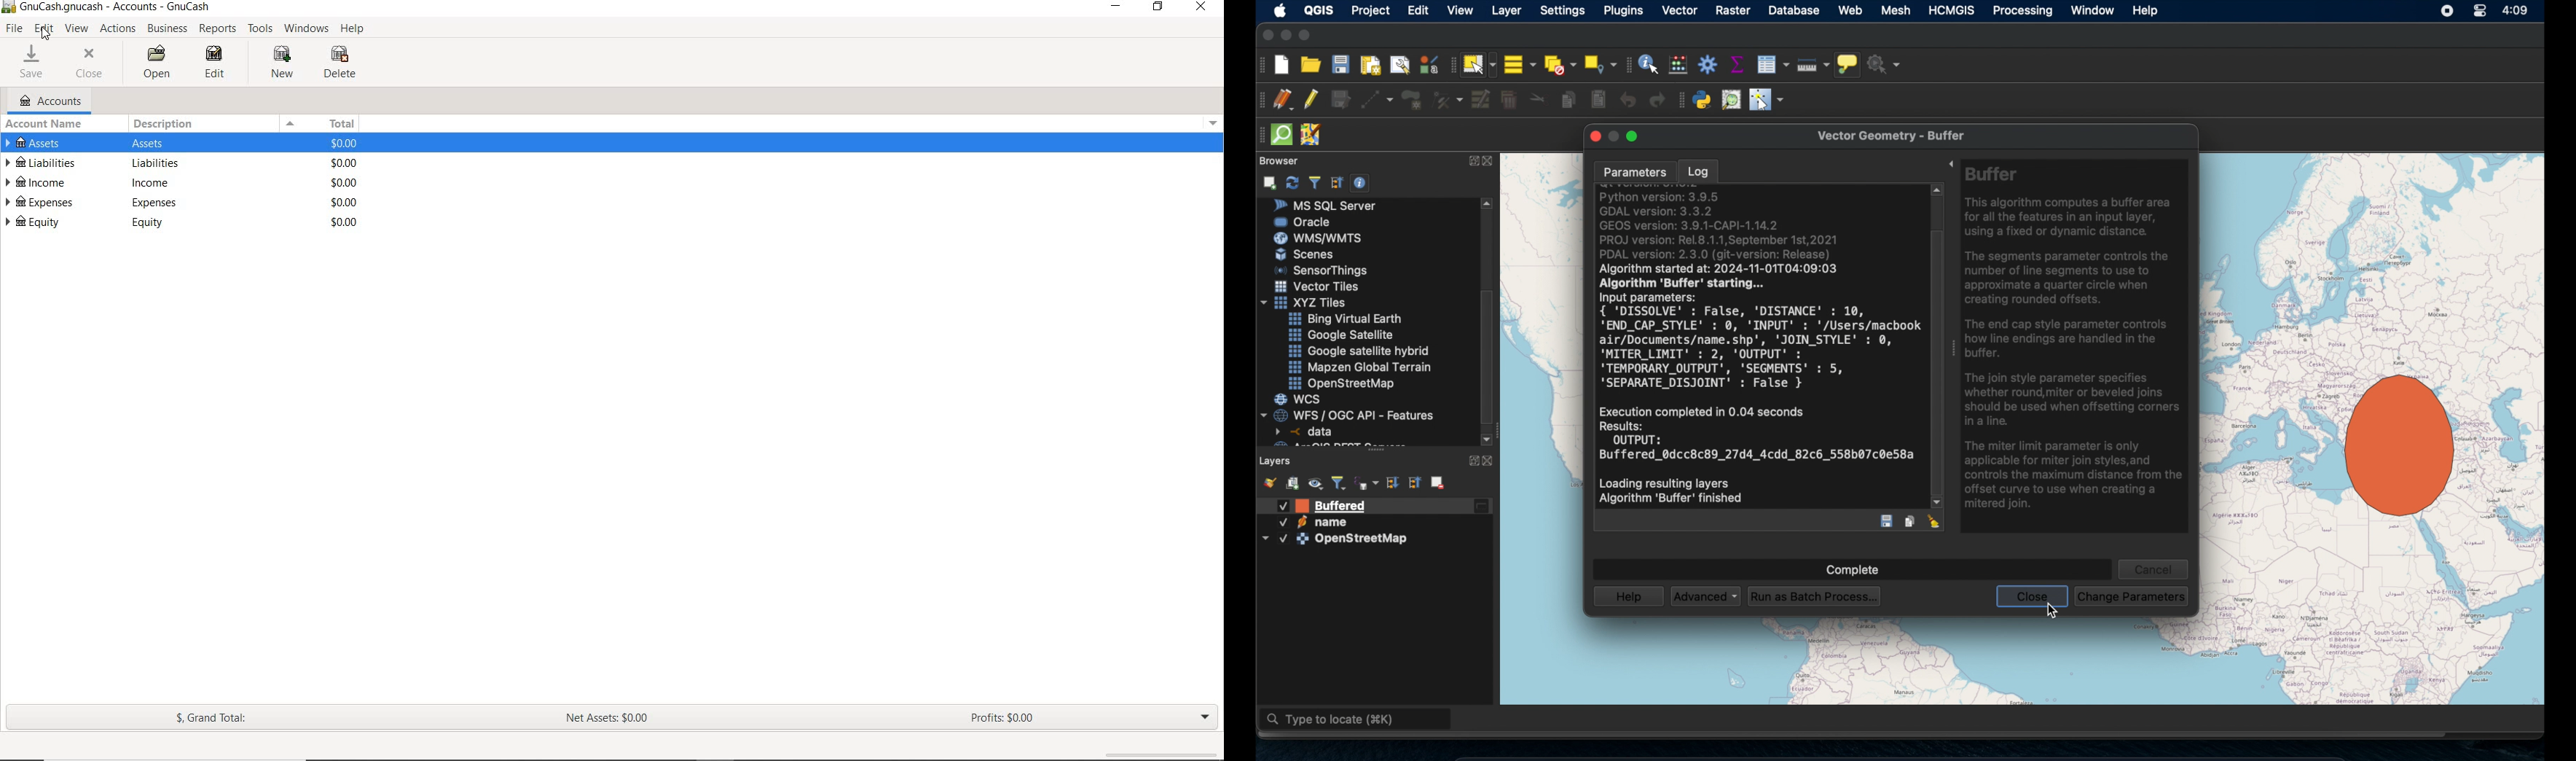 This screenshot has height=784, width=2576. I want to click on help, so click(1627, 597).